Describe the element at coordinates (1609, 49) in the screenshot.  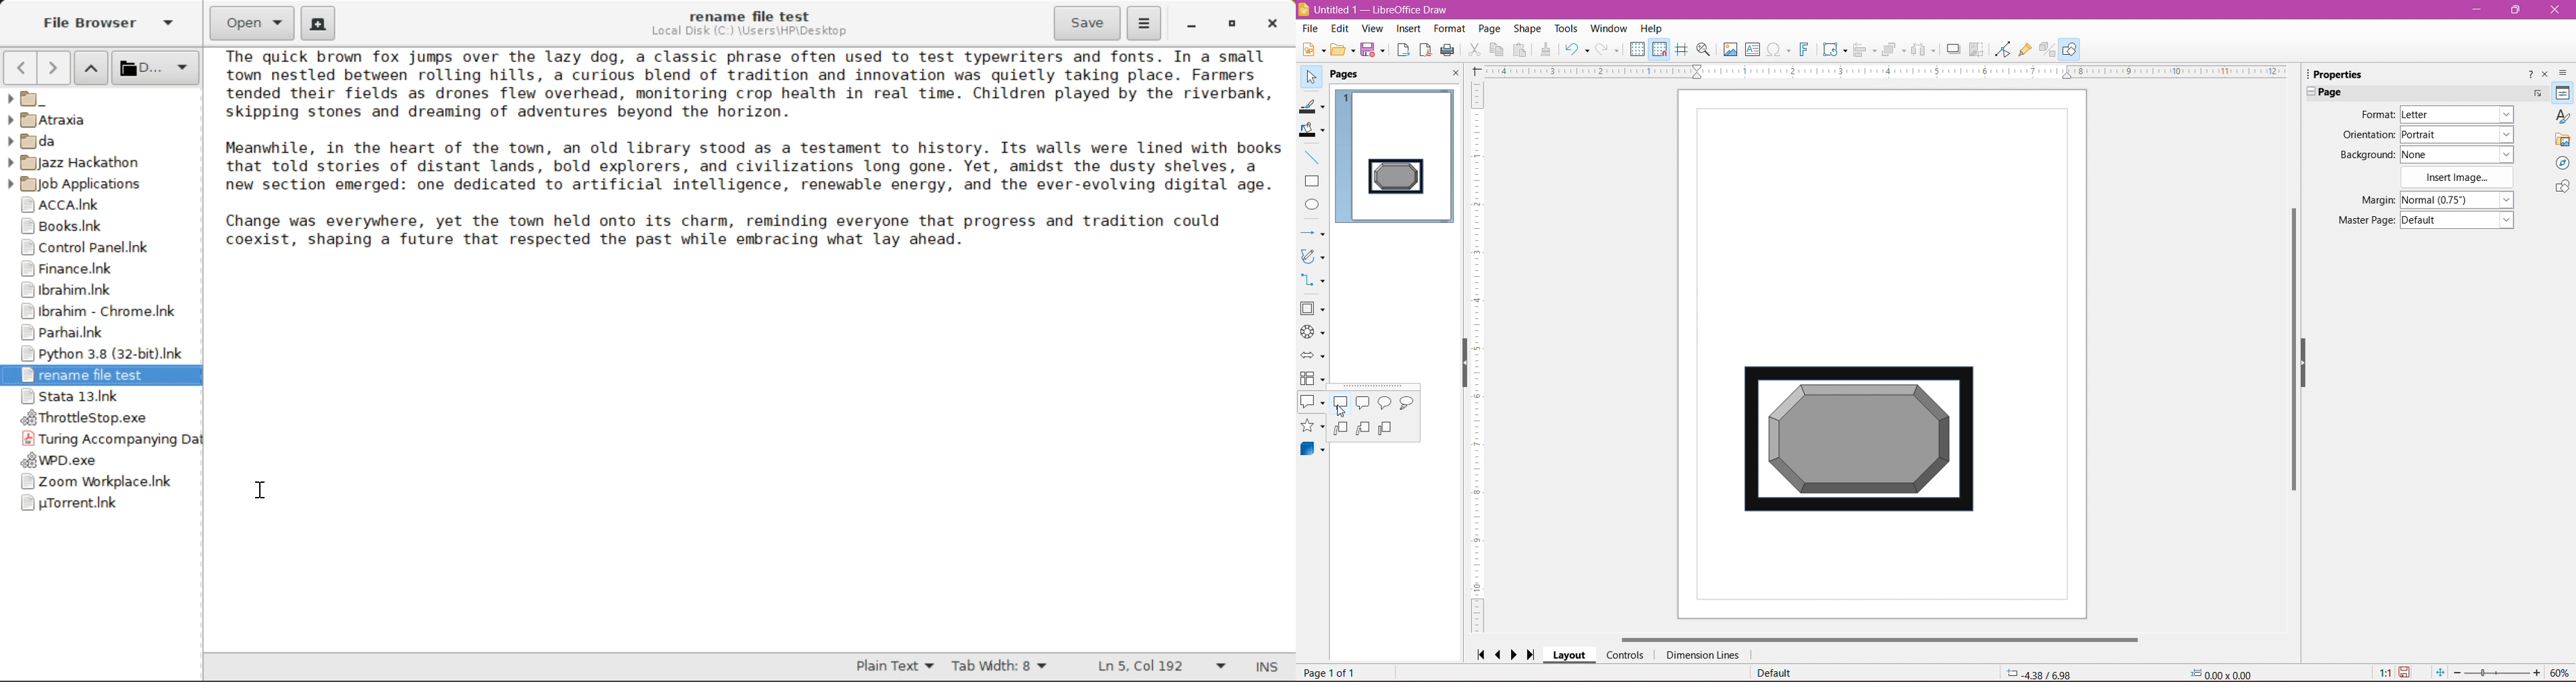
I see `Redo` at that location.